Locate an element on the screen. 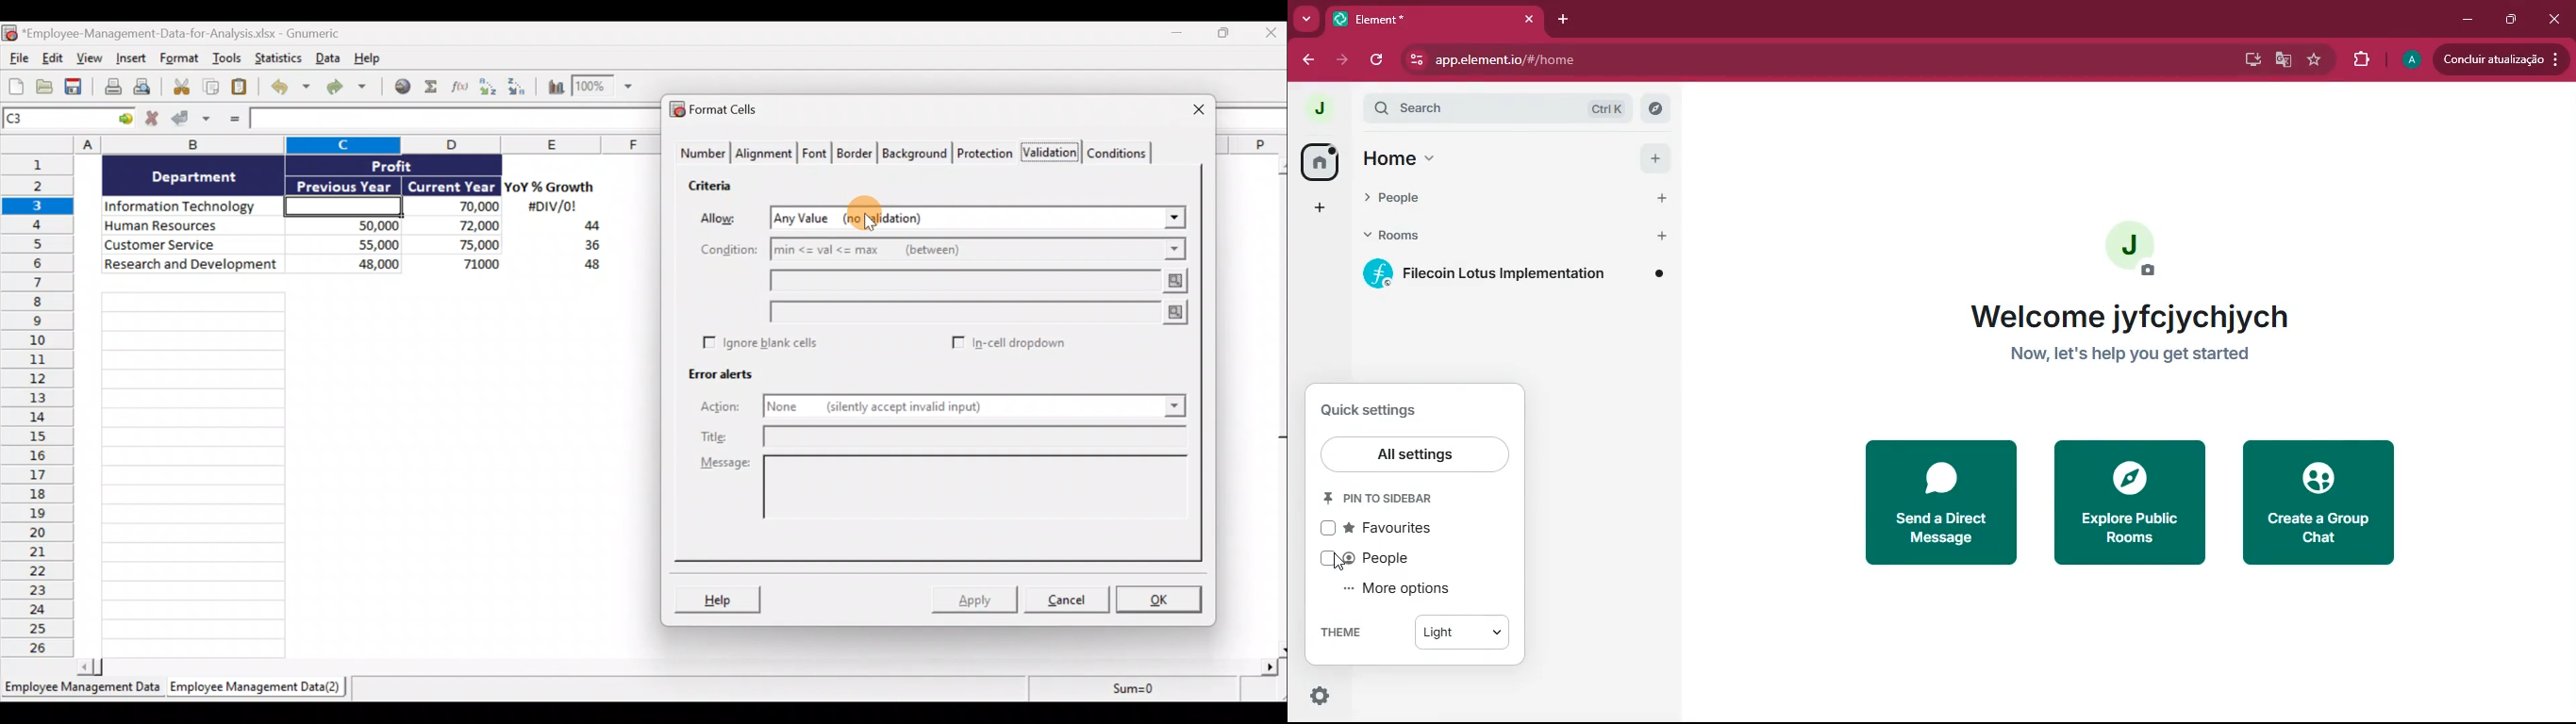  Cell C3 is located at coordinates (339, 204).